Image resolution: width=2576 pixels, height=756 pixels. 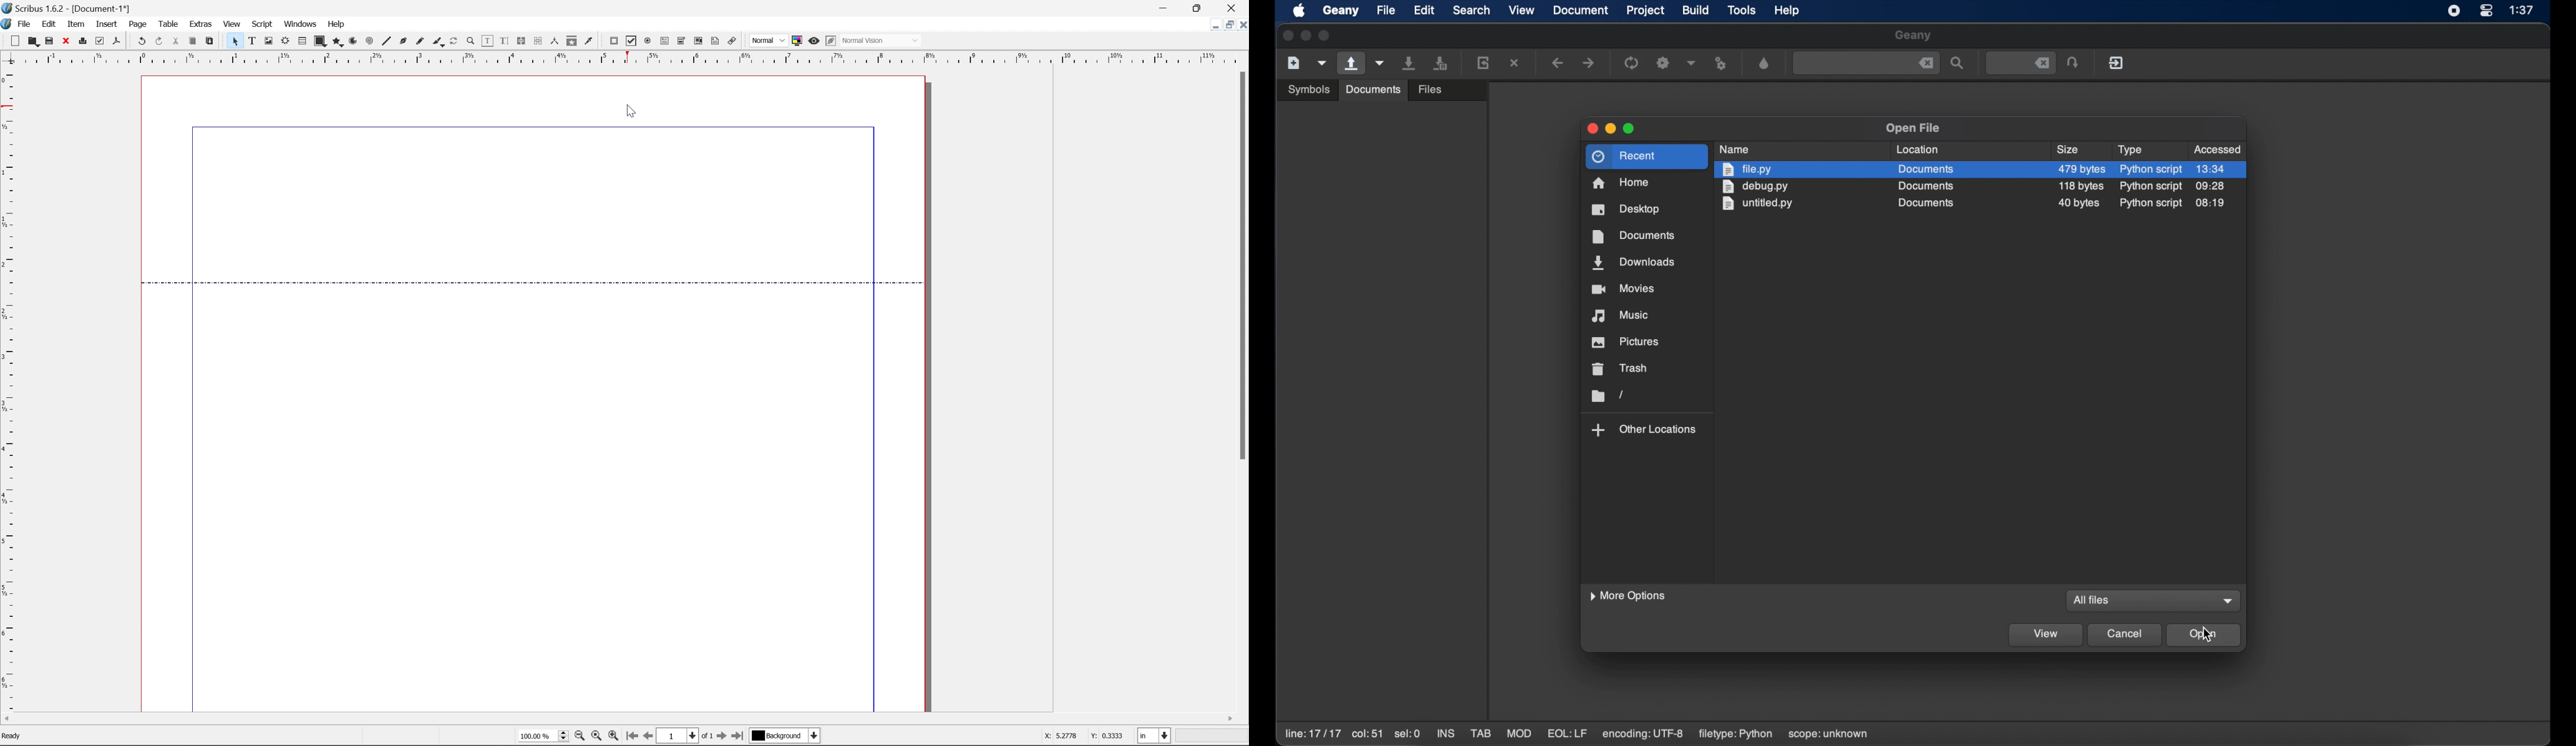 I want to click on cancel, so click(x=2125, y=635).